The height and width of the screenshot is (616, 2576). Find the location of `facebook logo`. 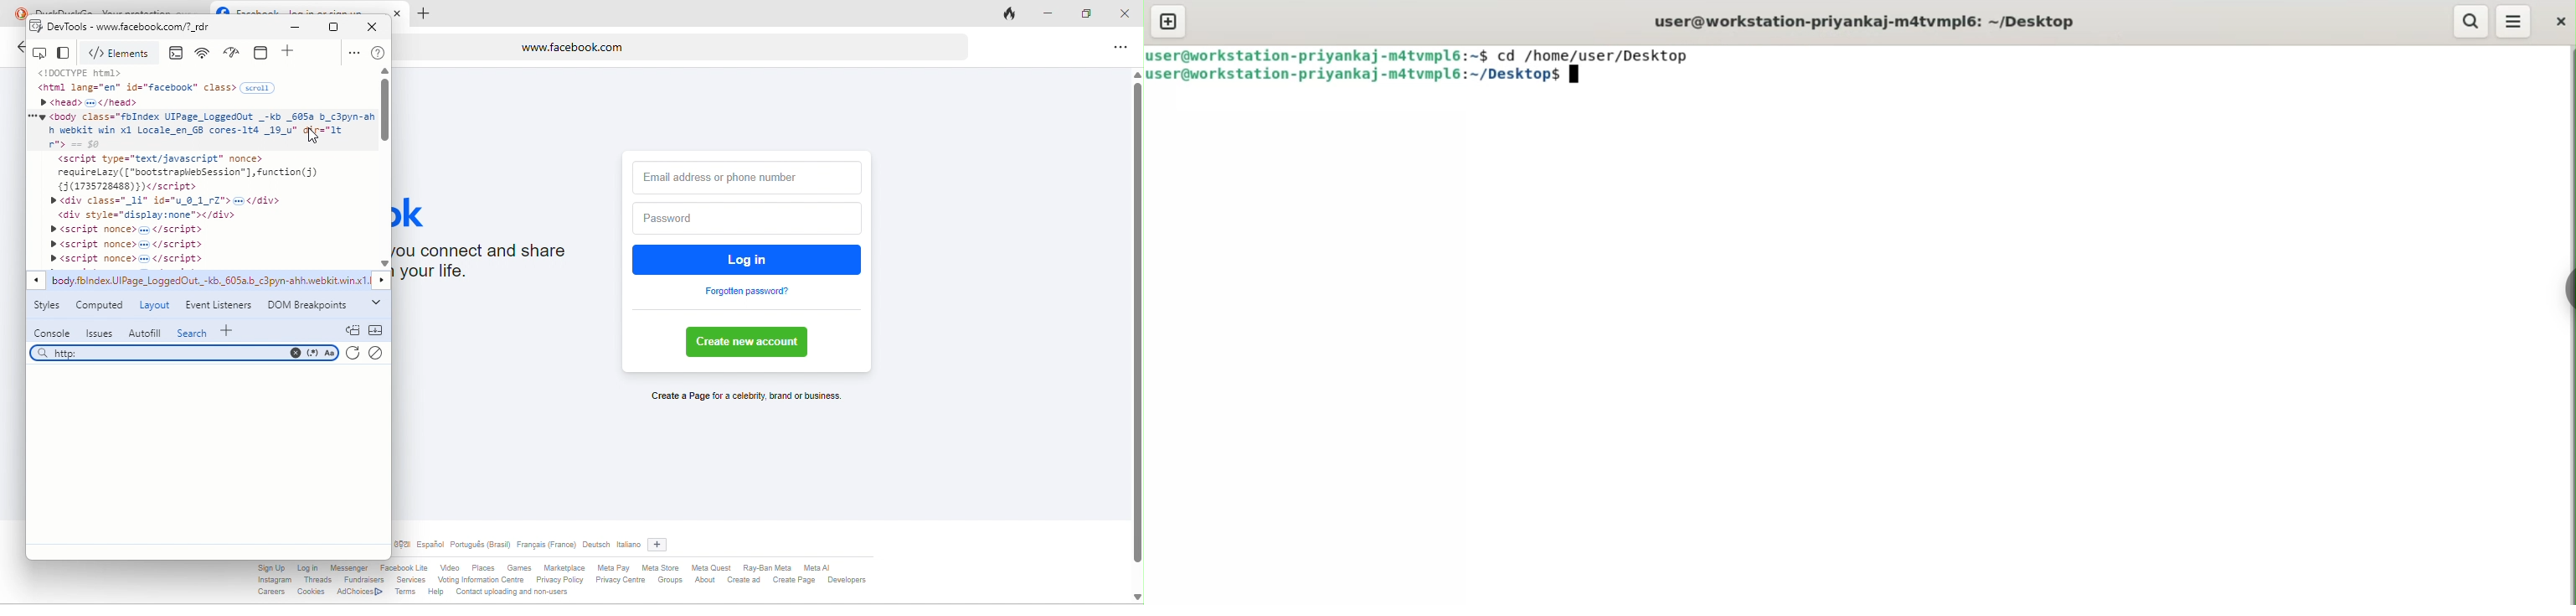

facebook logo is located at coordinates (222, 8).